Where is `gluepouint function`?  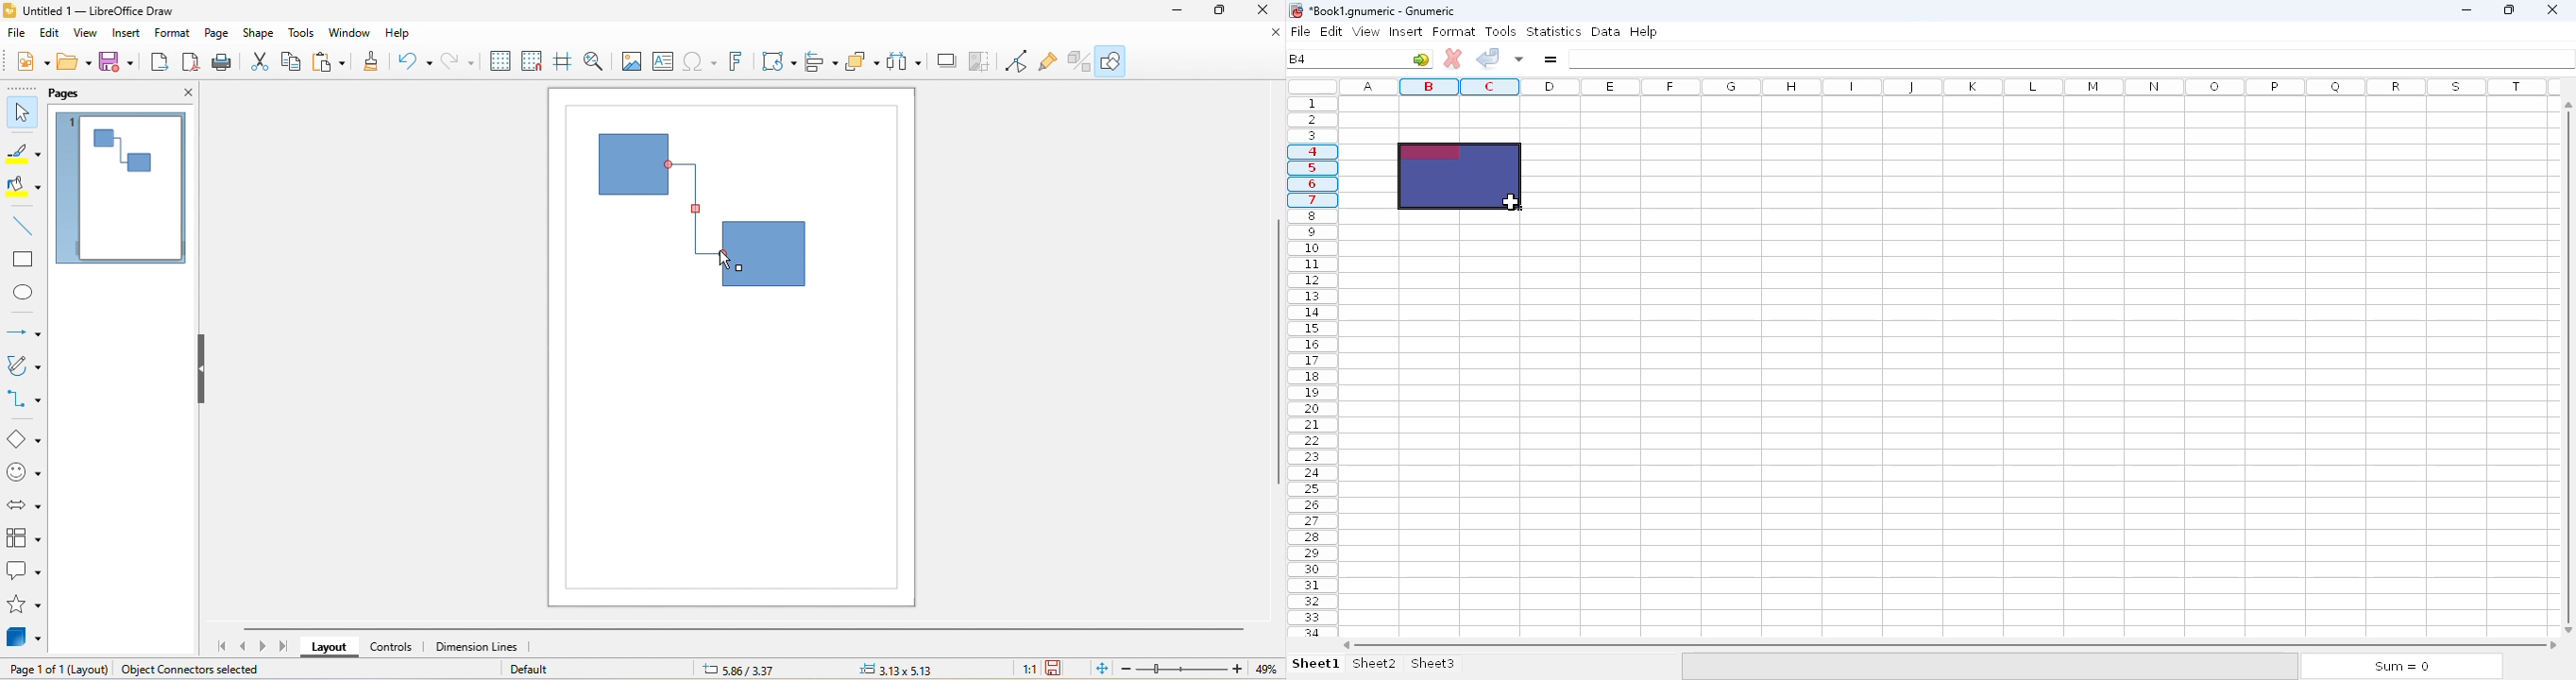
gluepouint function is located at coordinates (1052, 60).